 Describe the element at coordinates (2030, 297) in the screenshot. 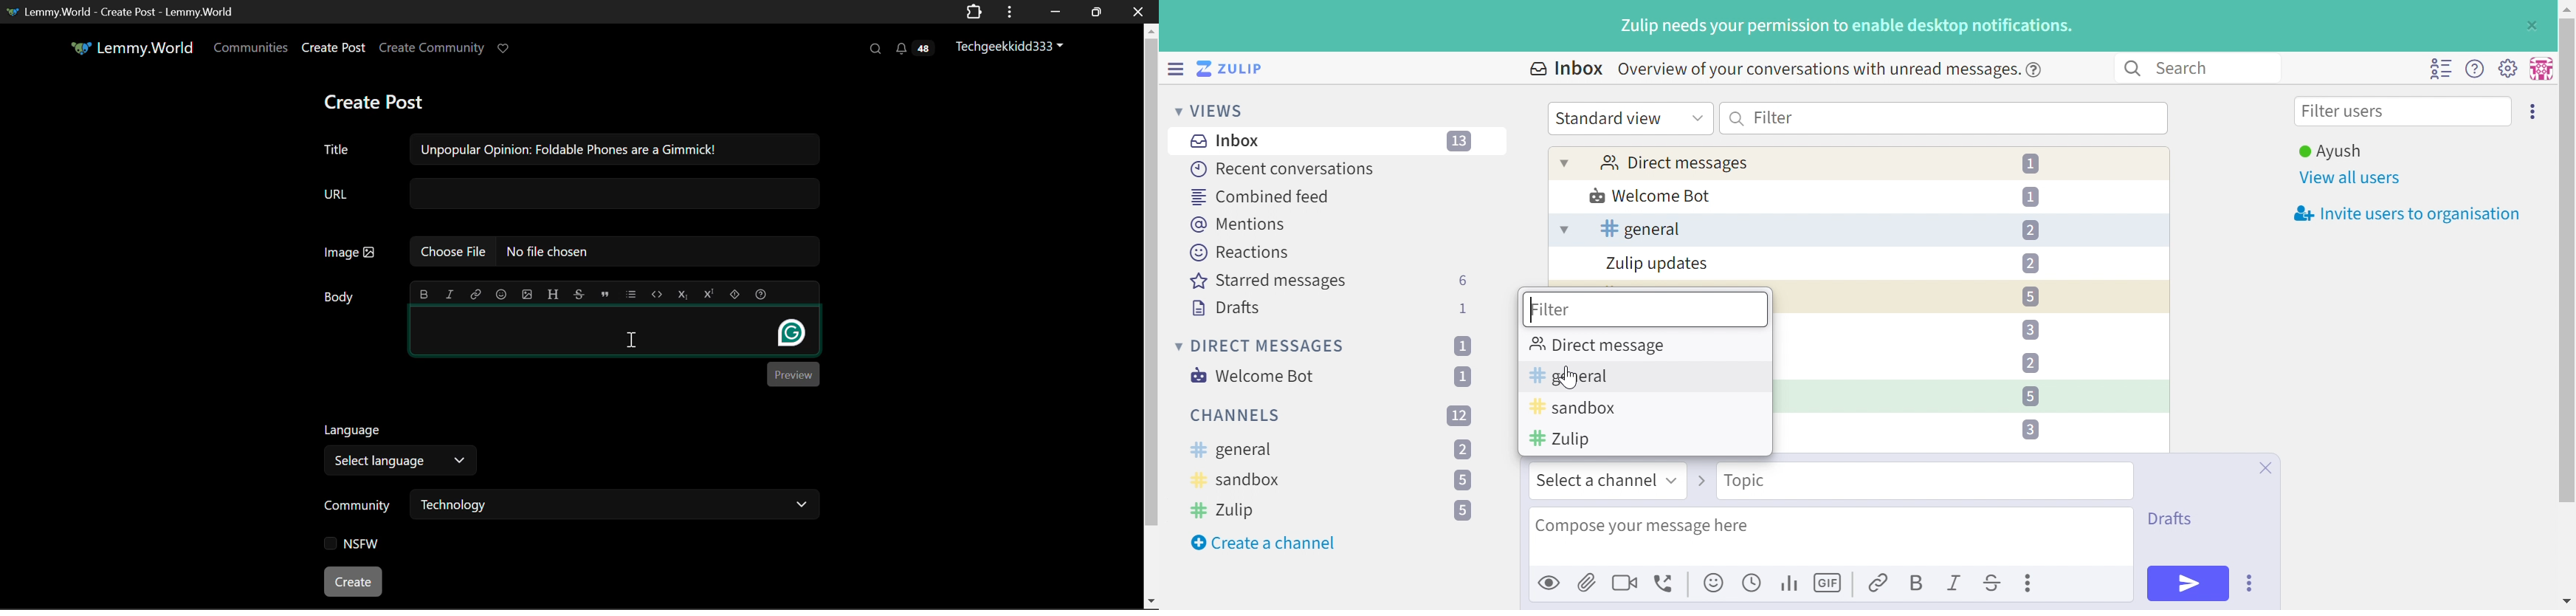

I see `5` at that location.